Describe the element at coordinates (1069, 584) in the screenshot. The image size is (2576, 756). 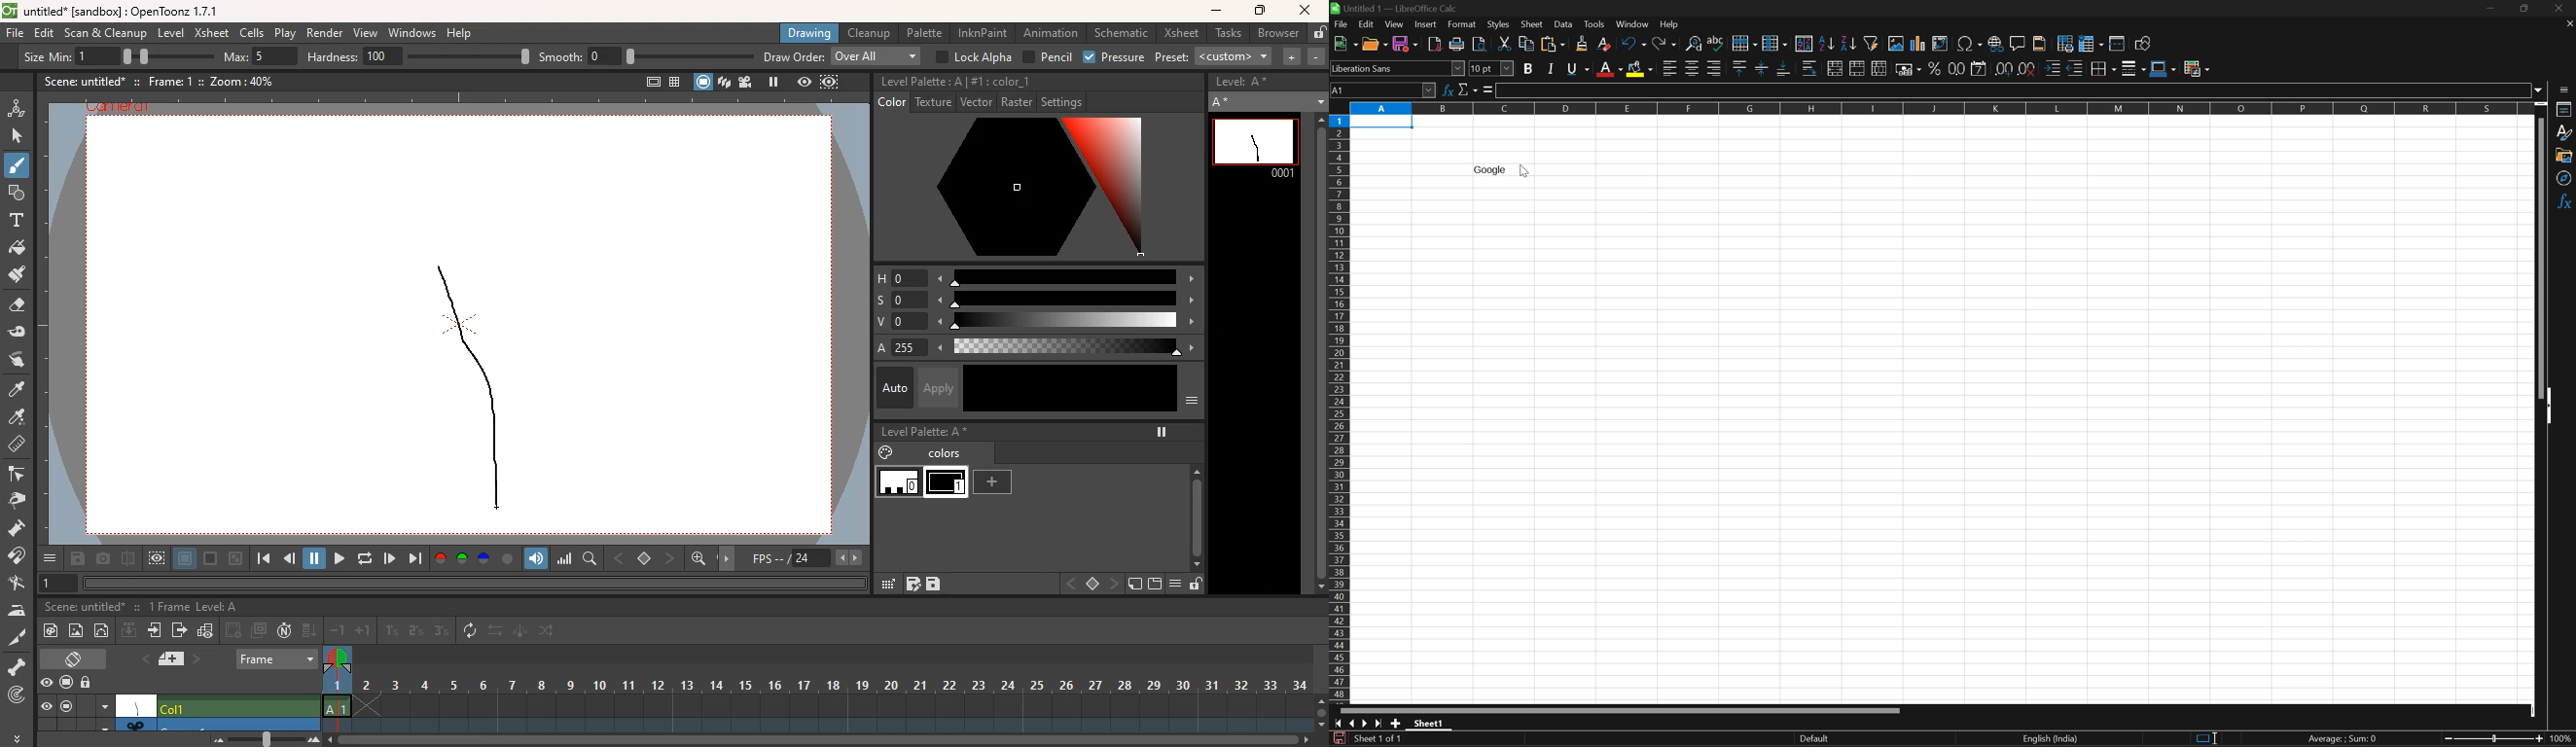
I see `back` at that location.